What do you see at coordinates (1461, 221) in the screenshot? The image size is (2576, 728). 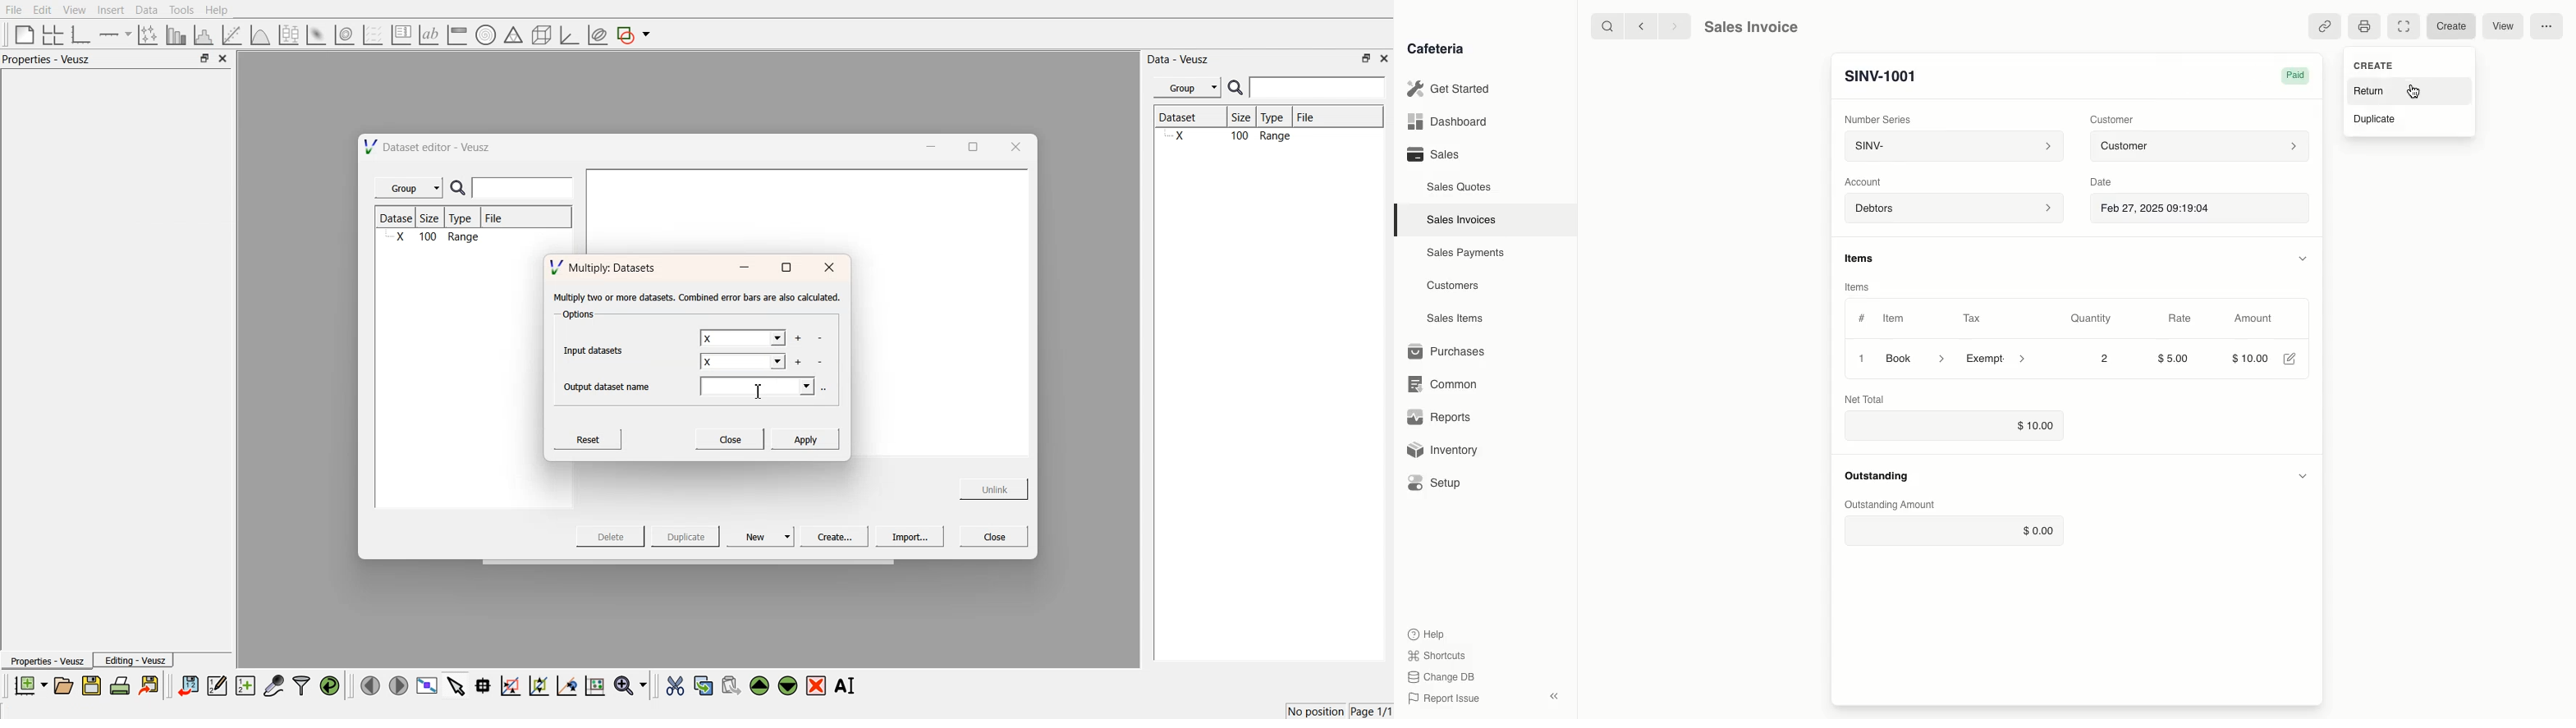 I see `Sales Invoices` at bounding box center [1461, 221].